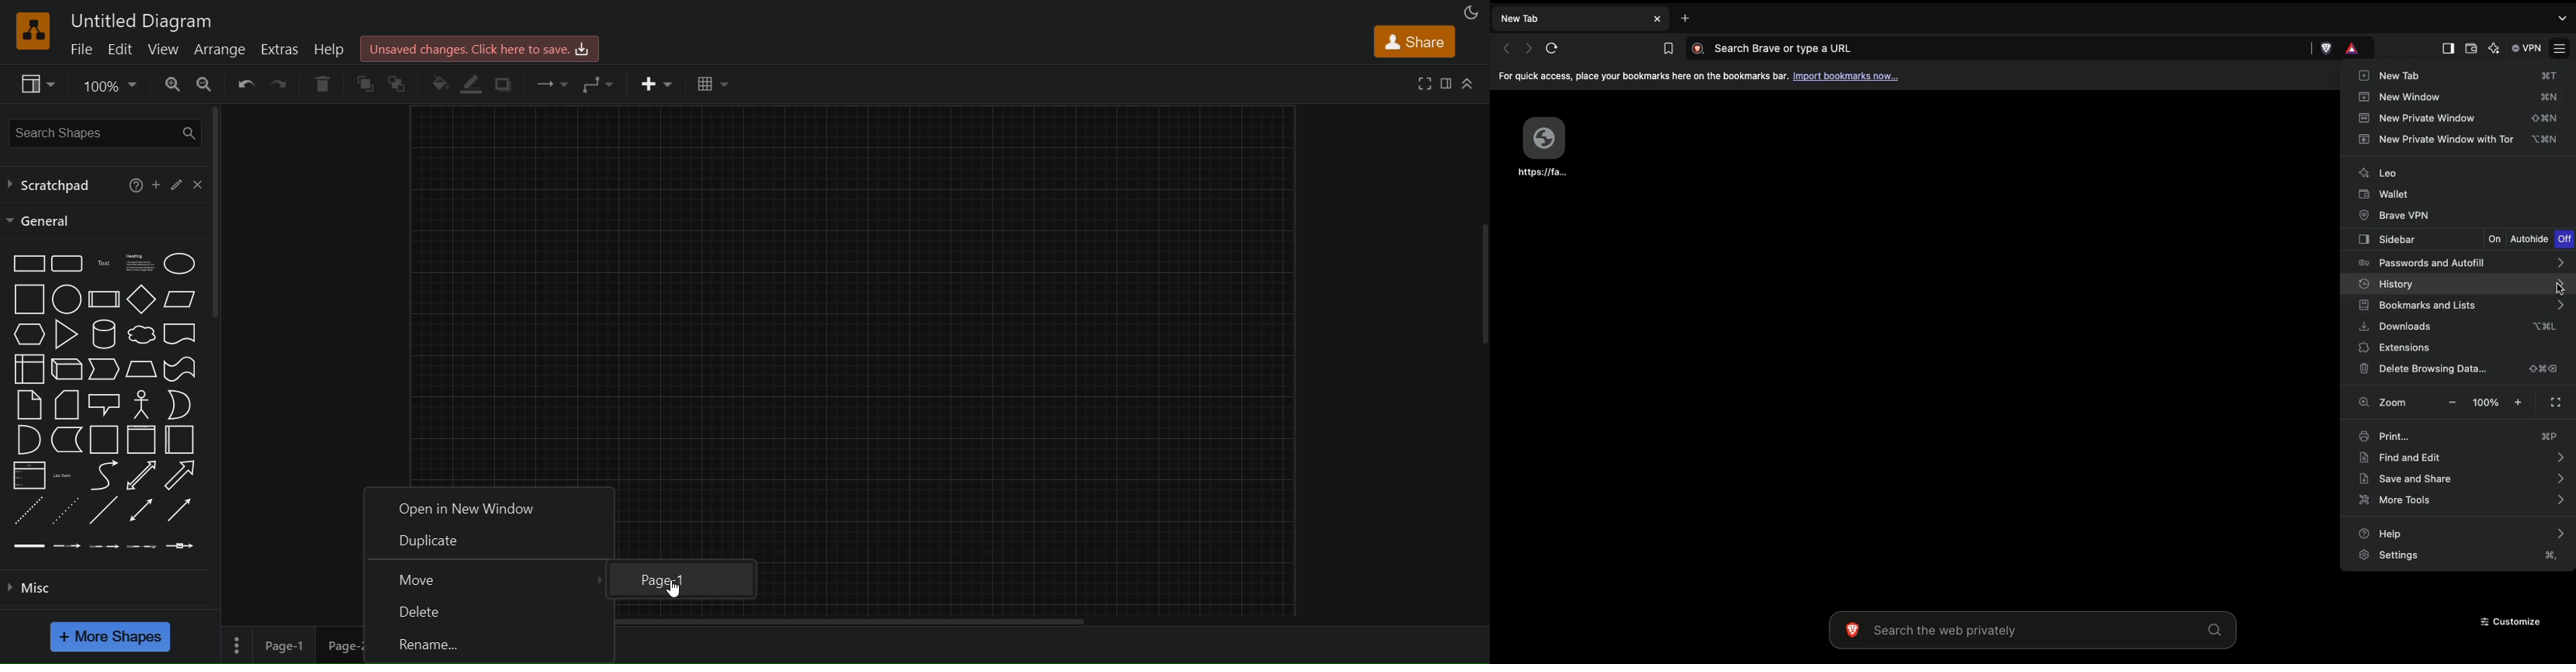 This screenshot has width=2576, height=672. I want to click on search shapes, so click(102, 130).